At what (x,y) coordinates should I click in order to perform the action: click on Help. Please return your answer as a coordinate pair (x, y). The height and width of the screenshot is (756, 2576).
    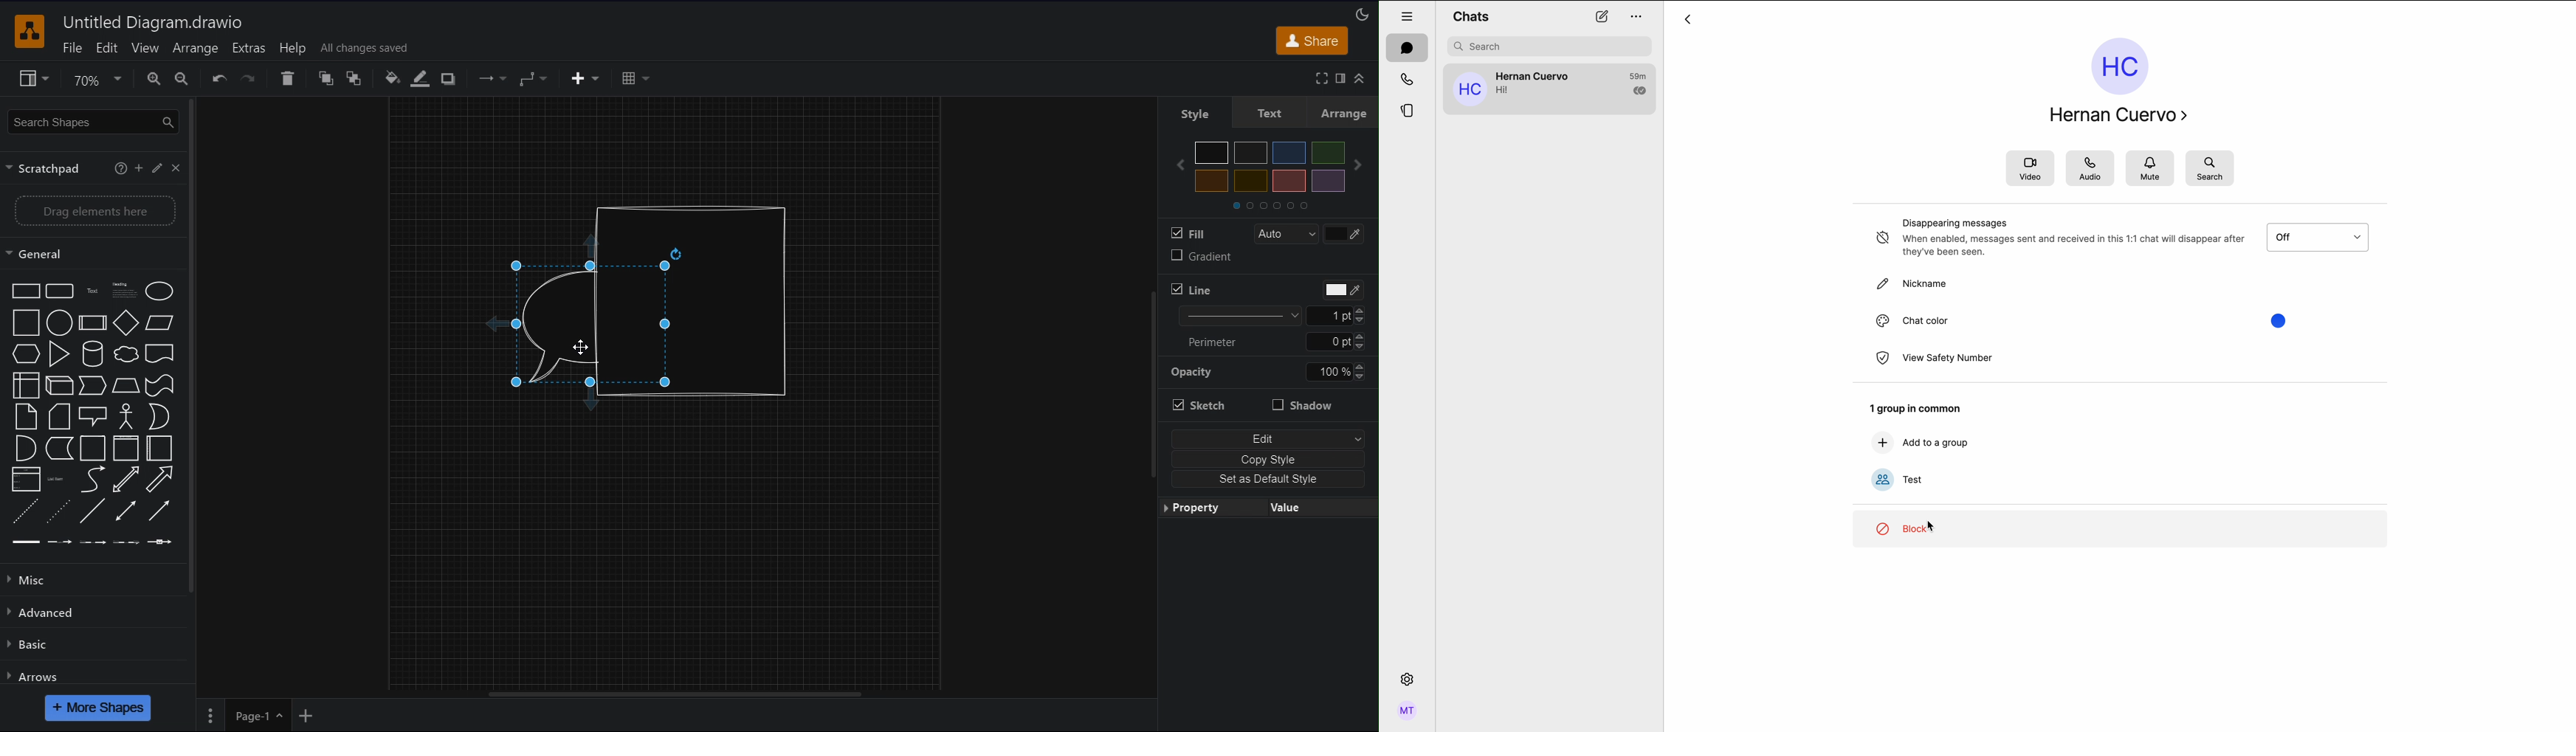
    Looking at the image, I should click on (295, 47).